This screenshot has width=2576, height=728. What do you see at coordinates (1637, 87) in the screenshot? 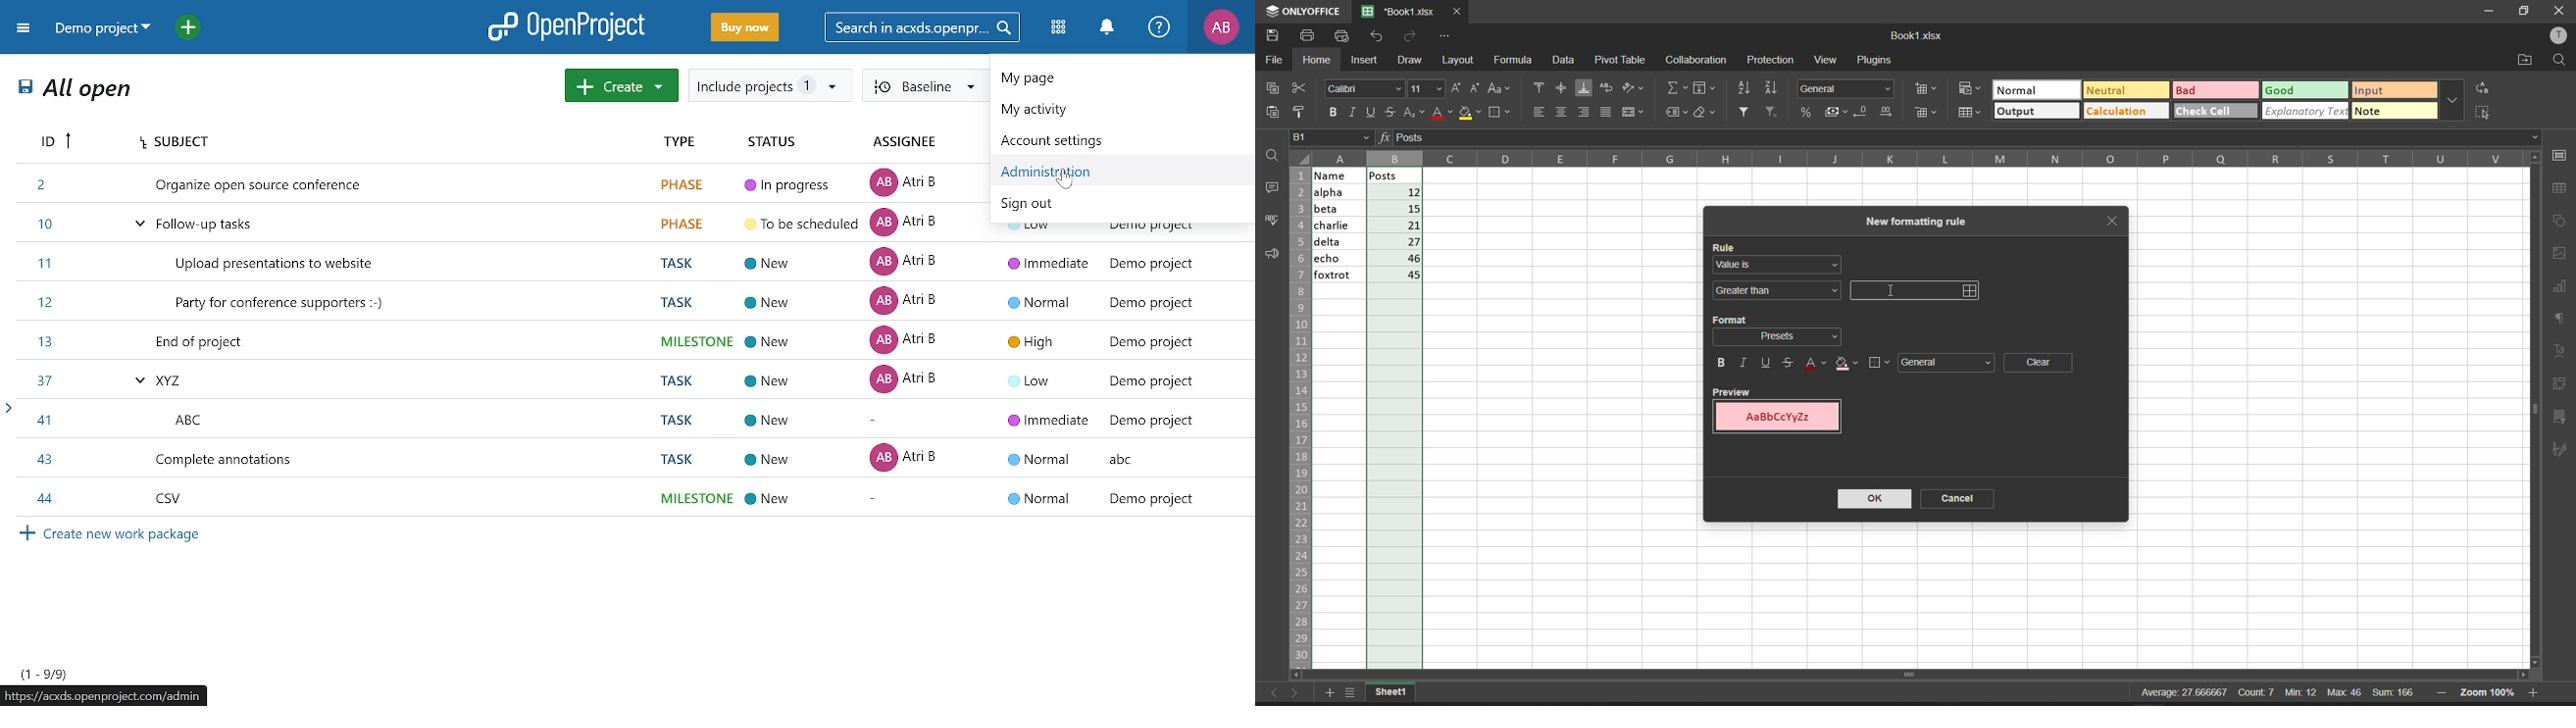
I see `orientation` at bounding box center [1637, 87].